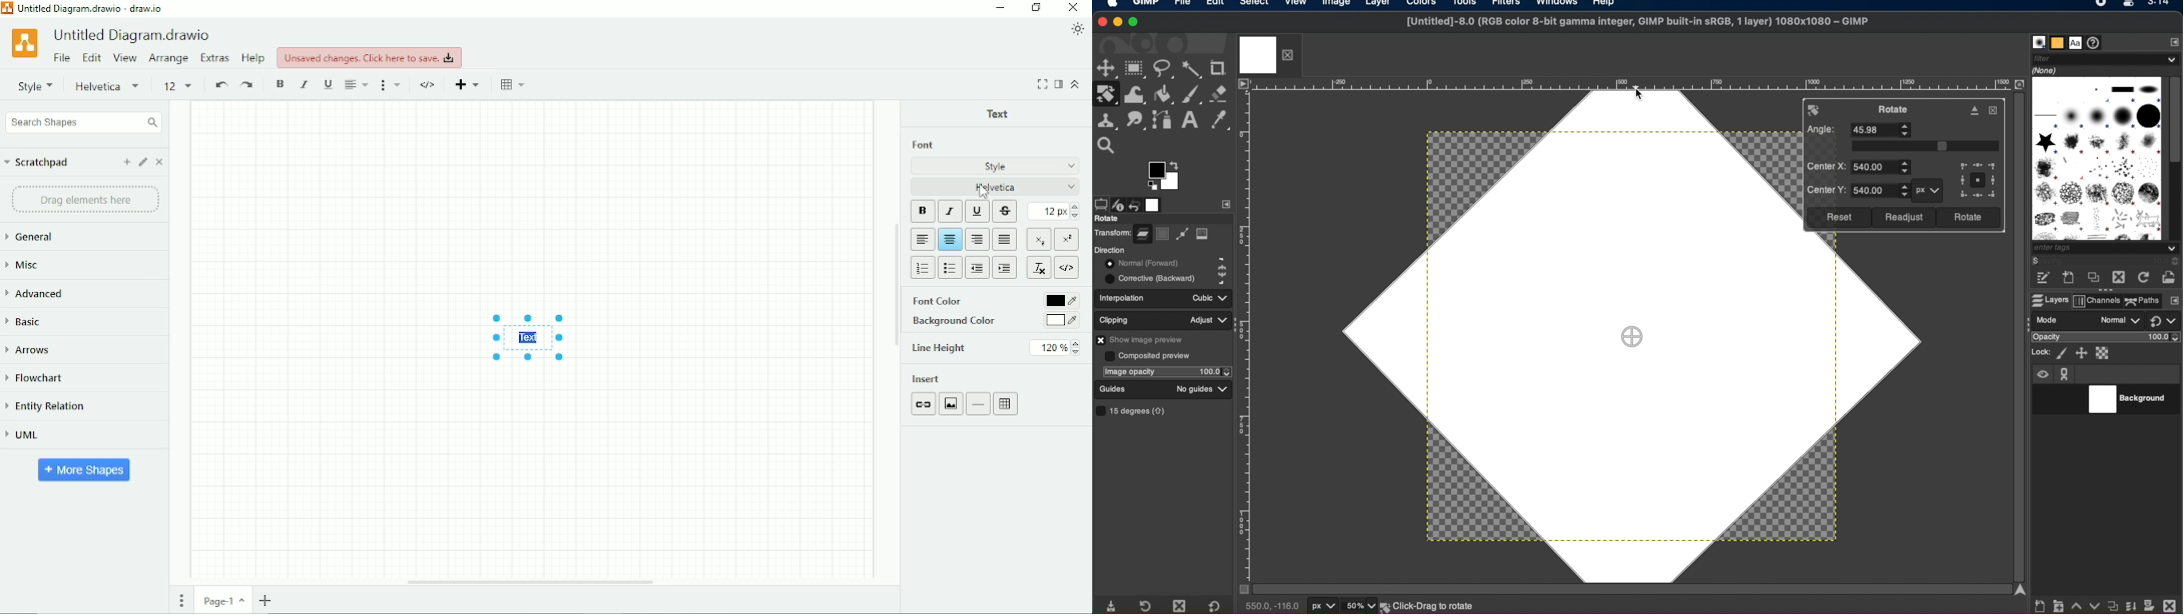  I want to click on add mask options, so click(2150, 604).